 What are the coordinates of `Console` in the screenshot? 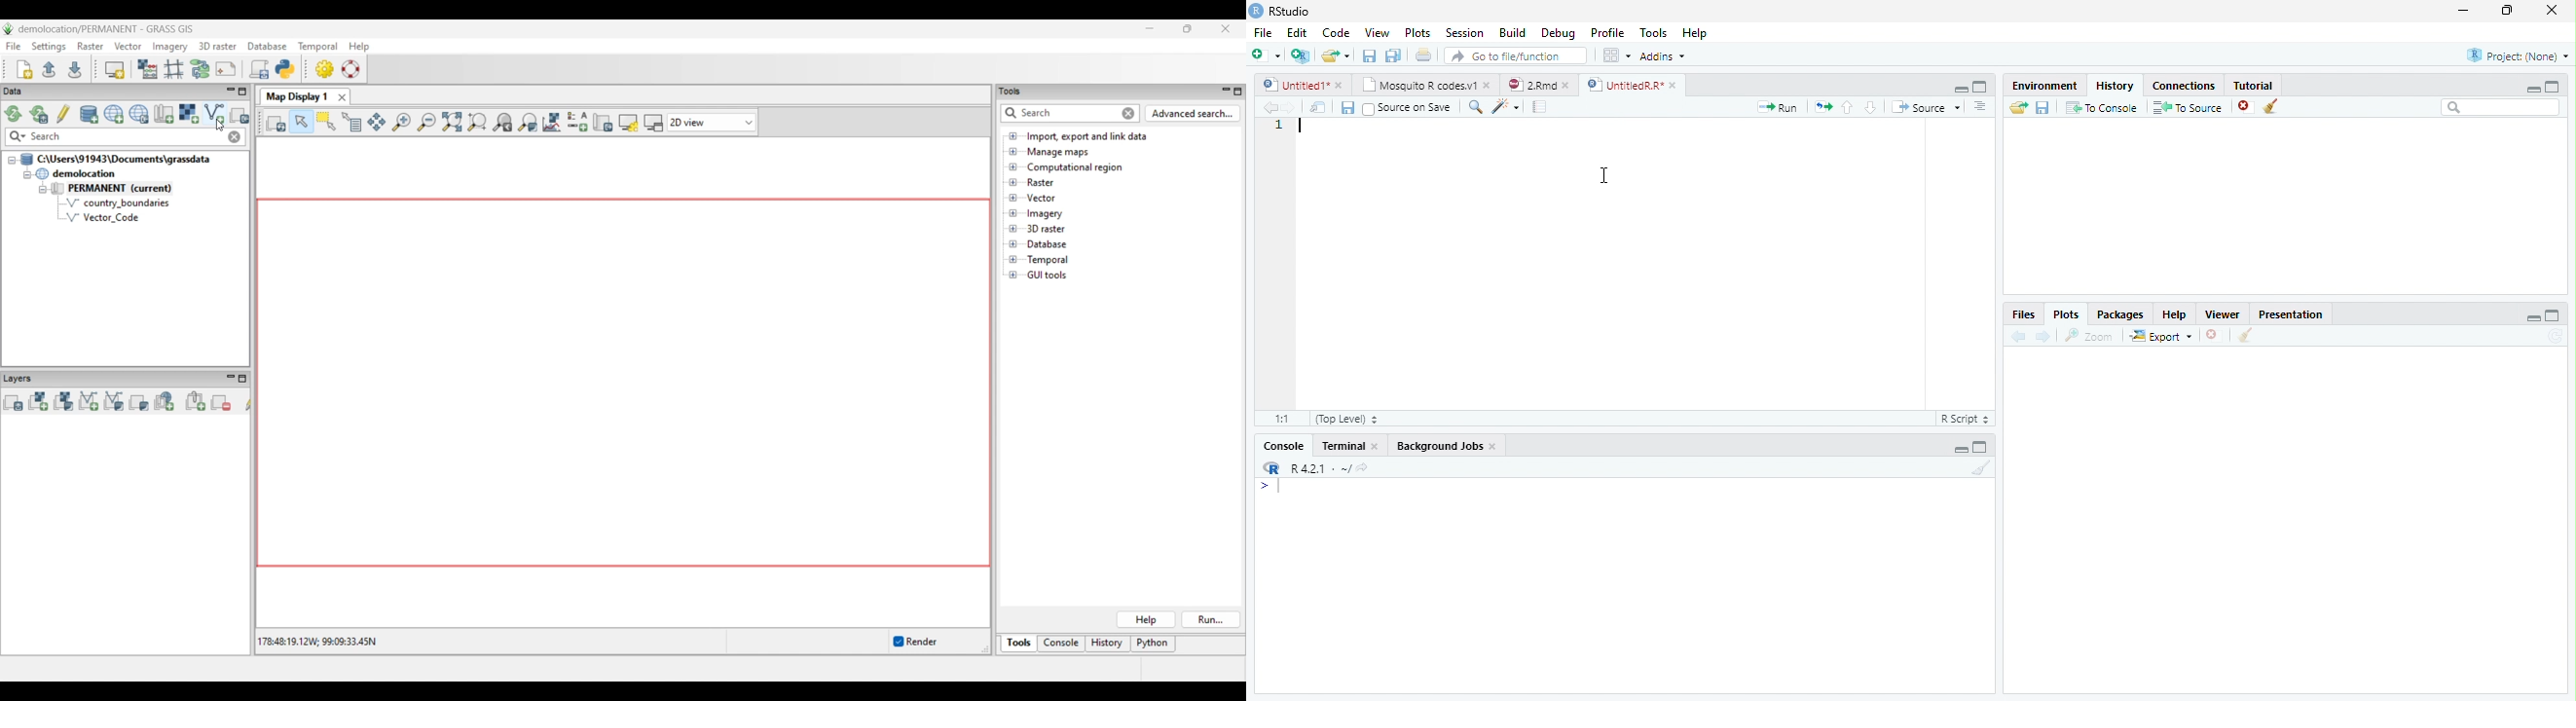 It's located at (1283, 447).